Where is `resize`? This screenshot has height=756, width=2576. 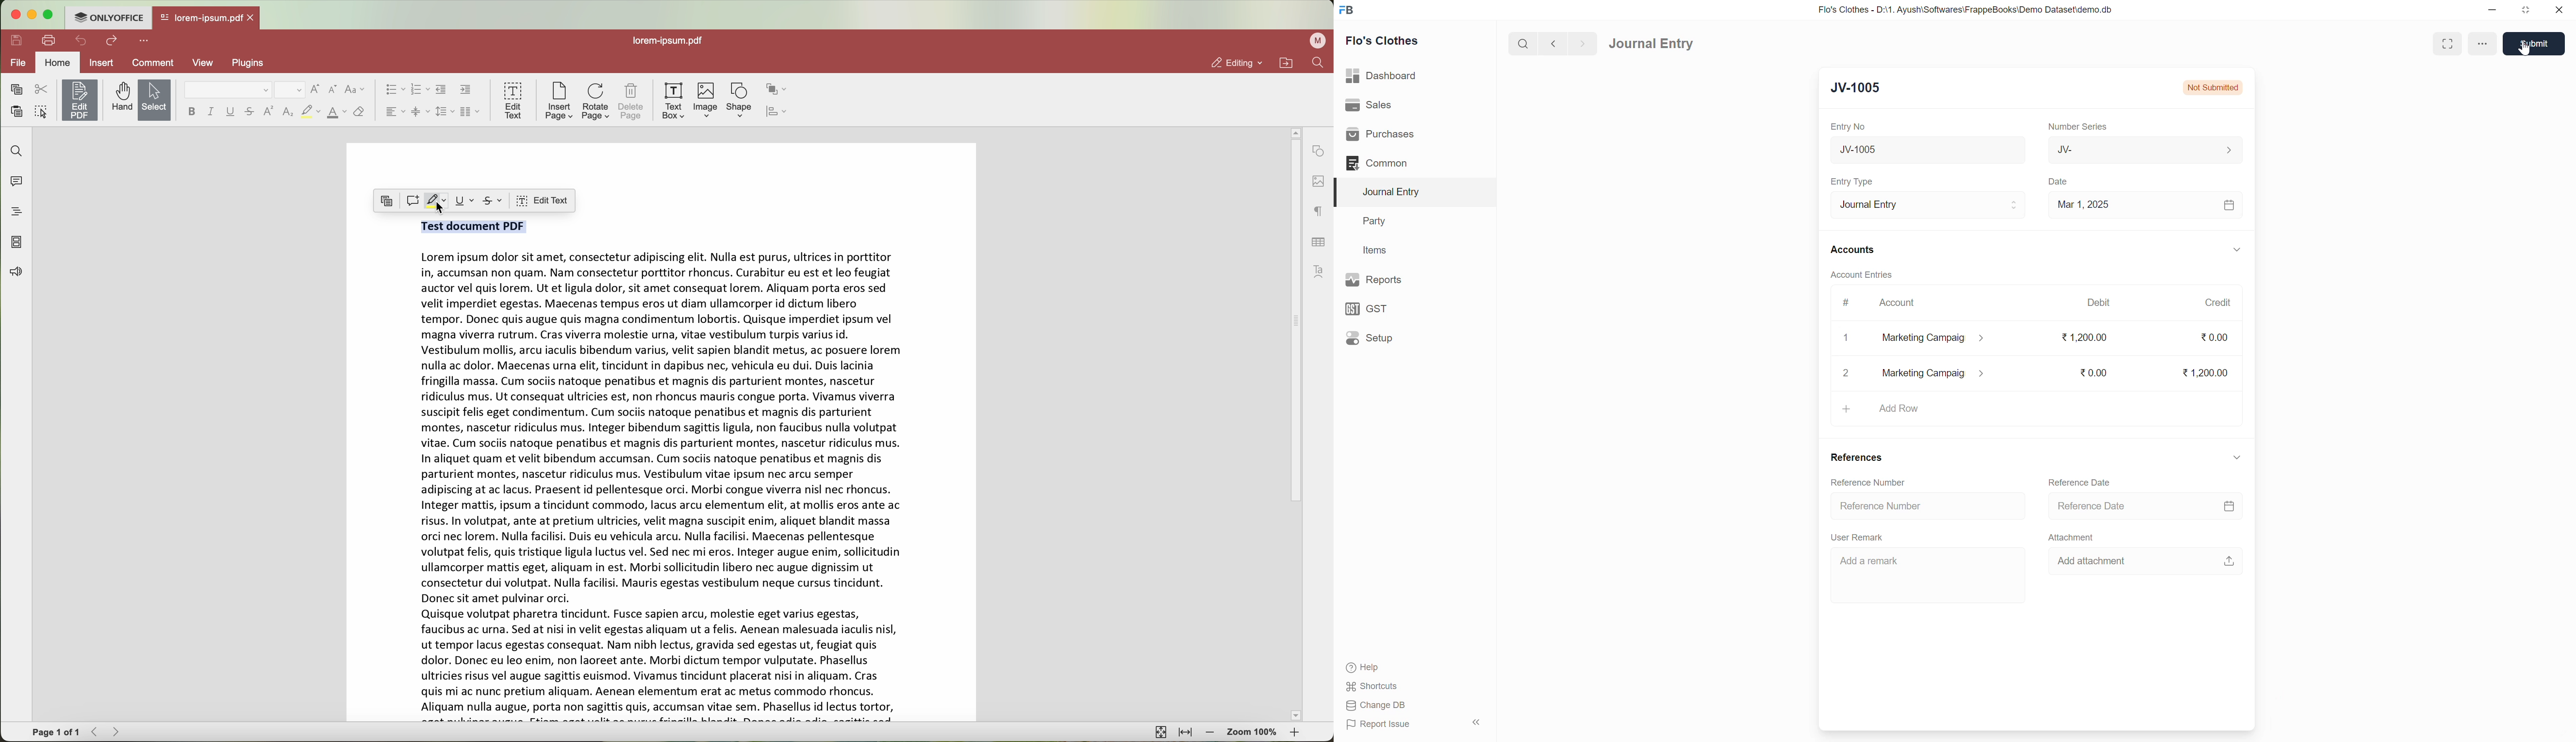 resize is located at coordinates (2524, 10).